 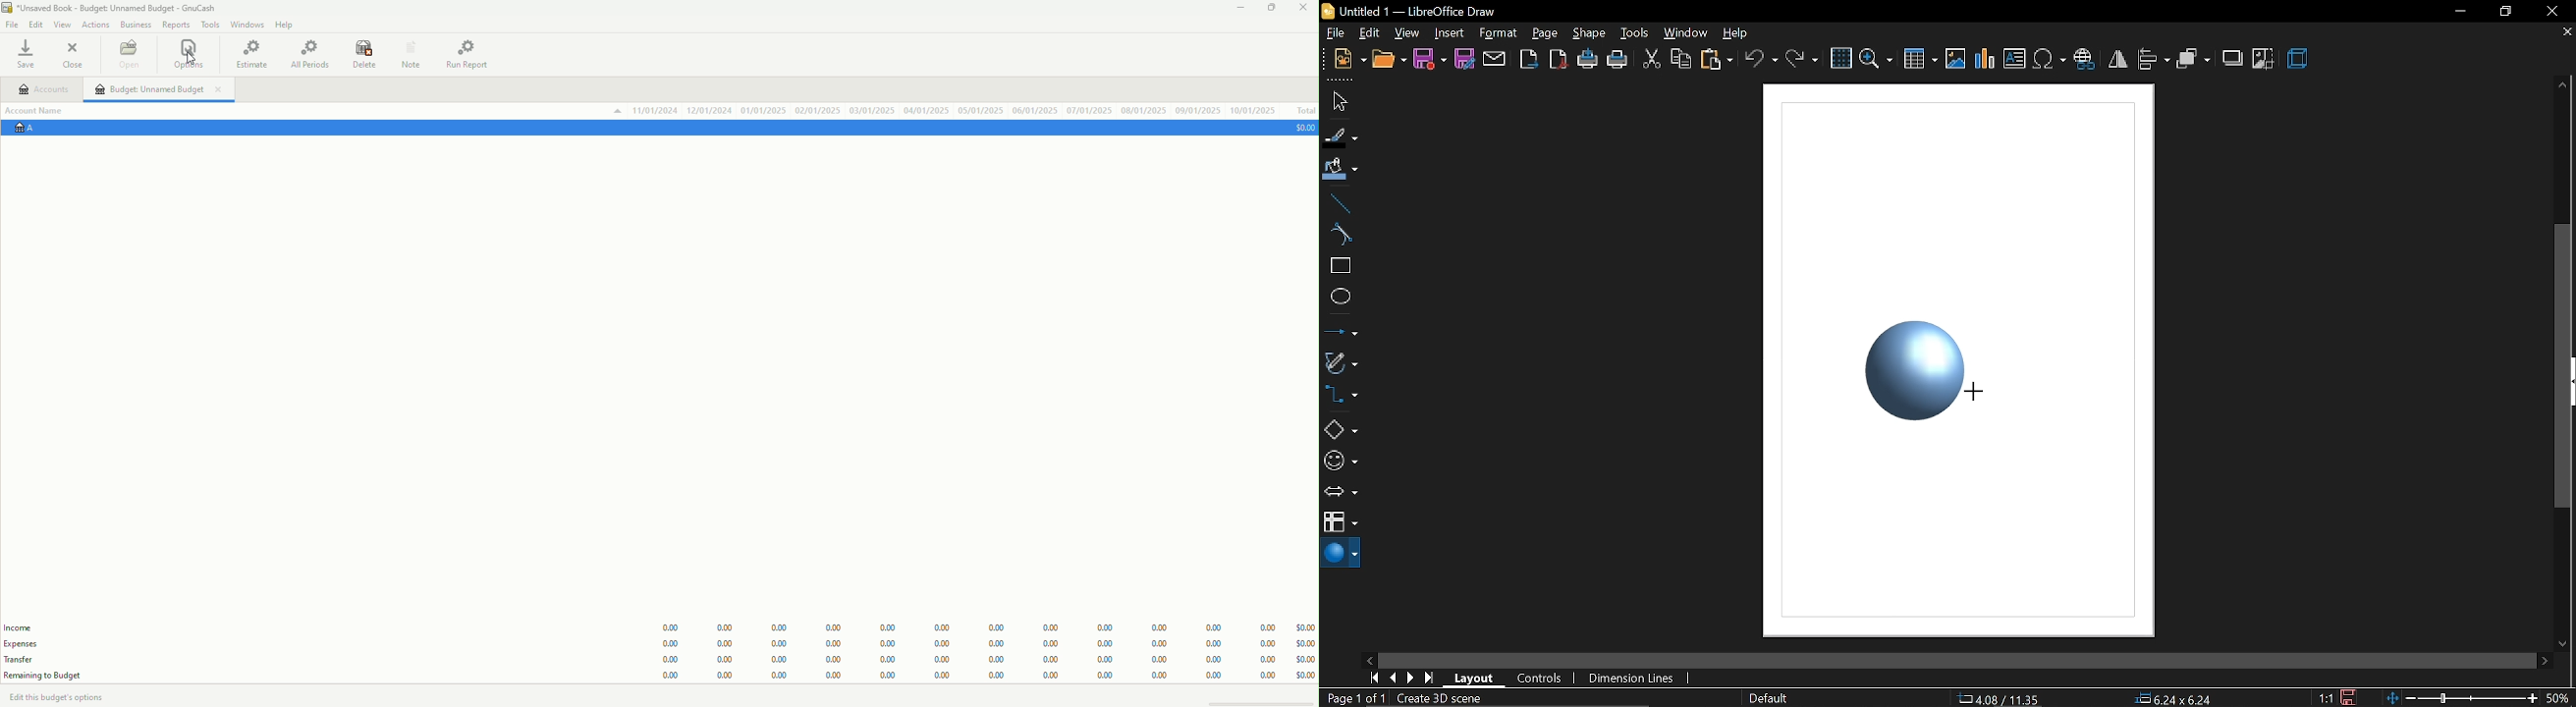 What do you see at coordinates (1651, 57) in the screenshot?
I see `cut` at bounding box center [1651, 57].